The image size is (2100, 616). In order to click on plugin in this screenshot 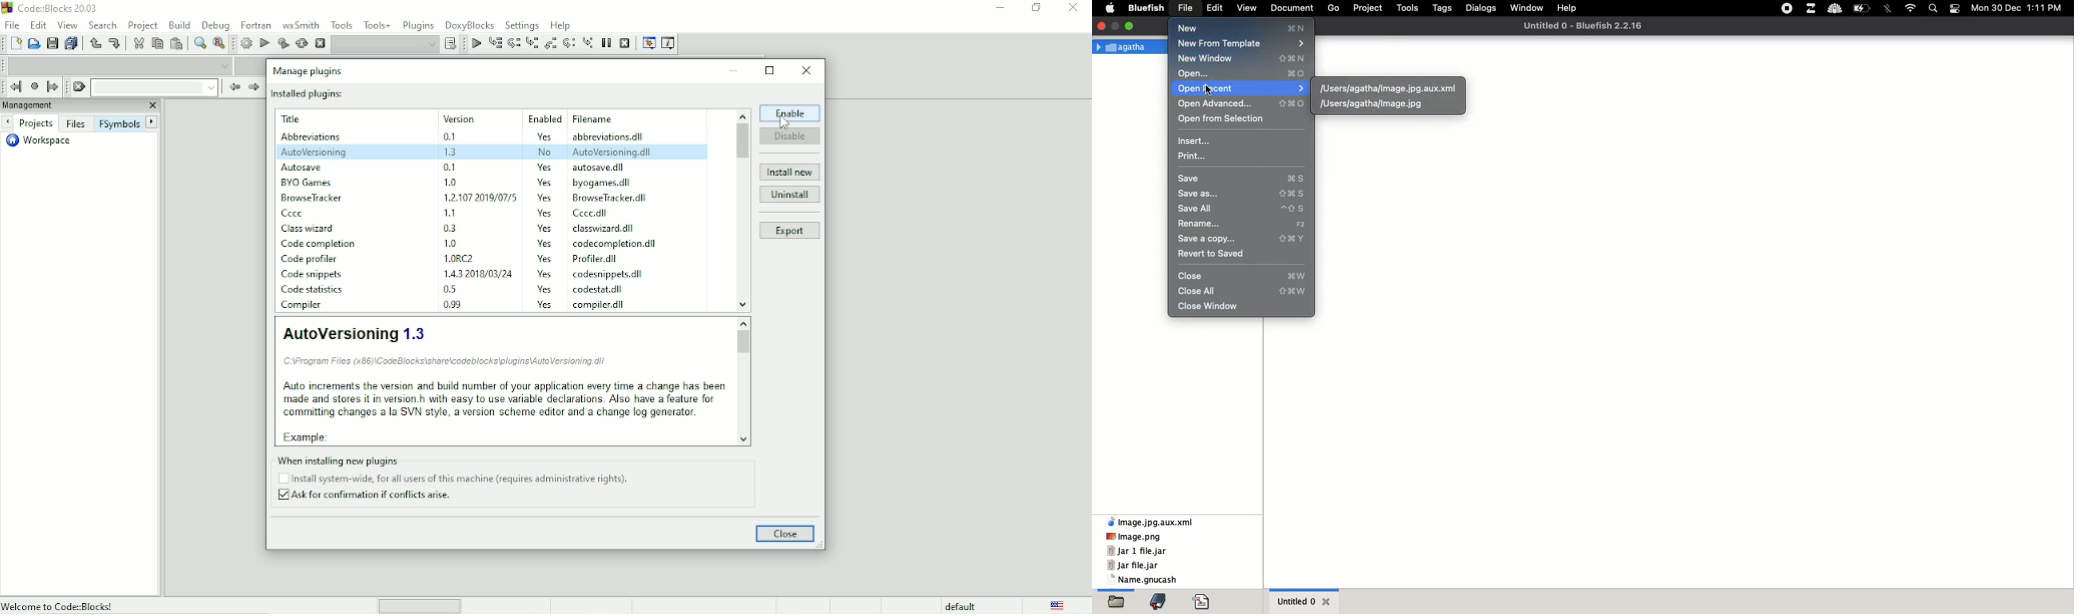, I will do `click(311, 257)`.